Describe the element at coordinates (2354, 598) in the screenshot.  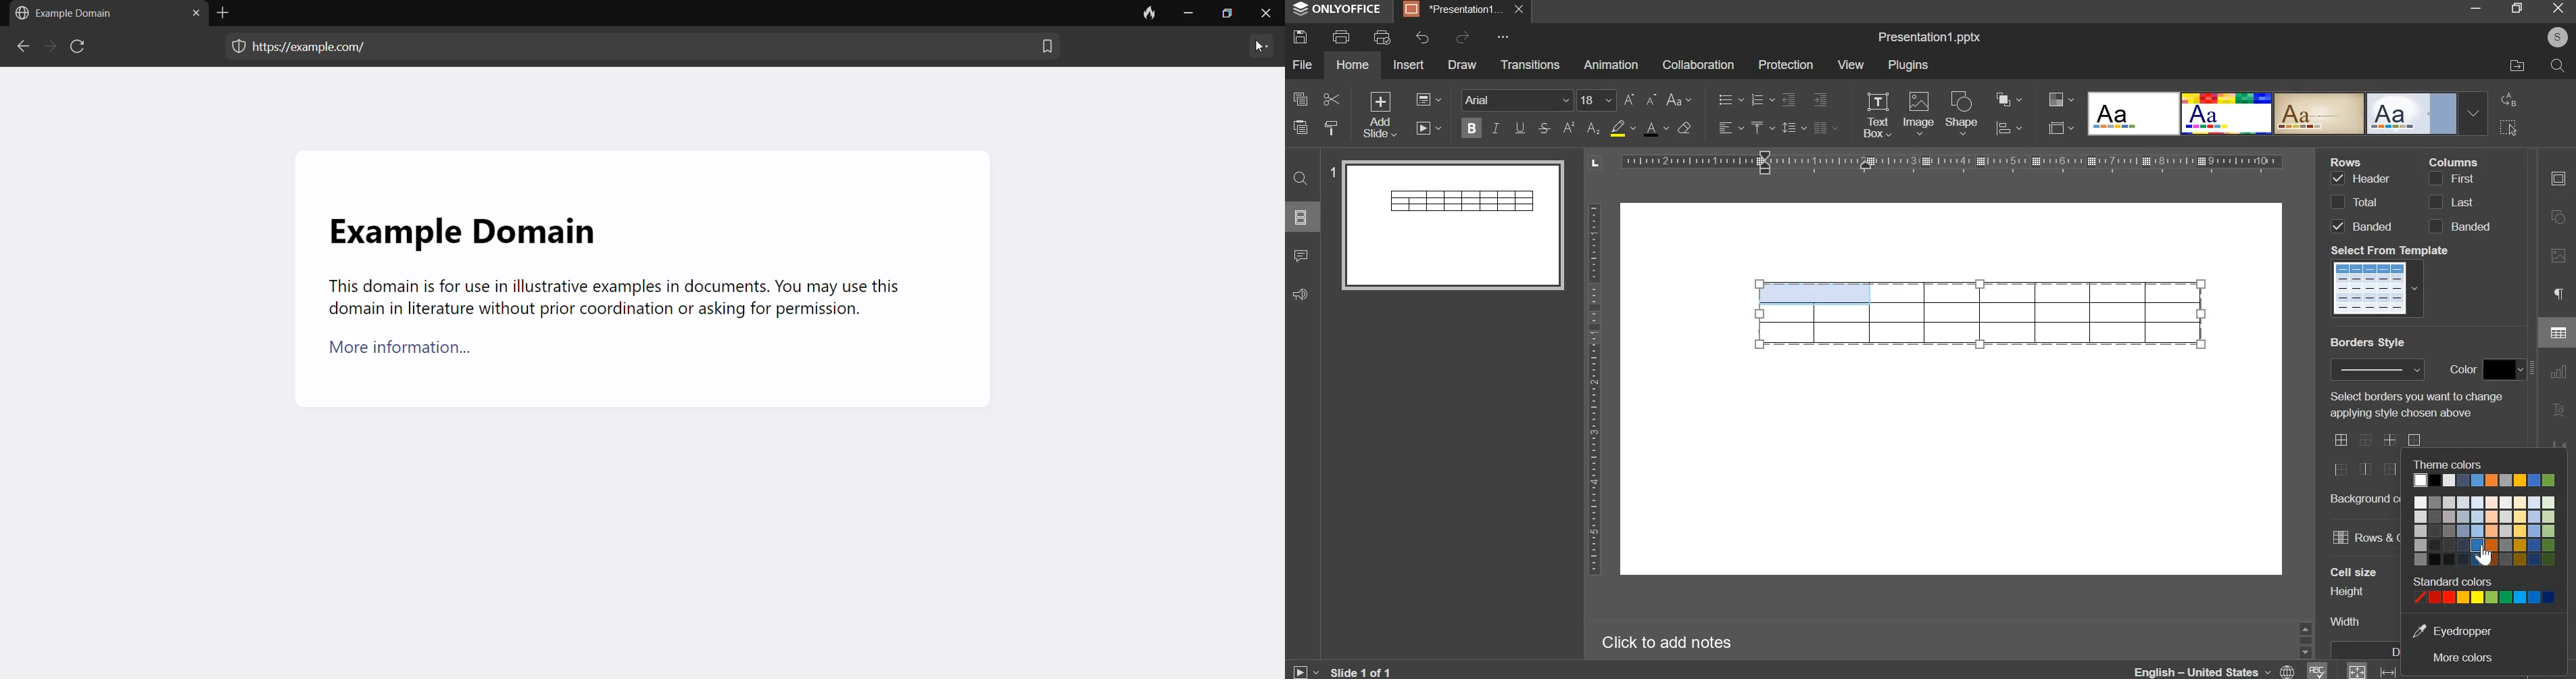
I see `Cell size's column` at that location.